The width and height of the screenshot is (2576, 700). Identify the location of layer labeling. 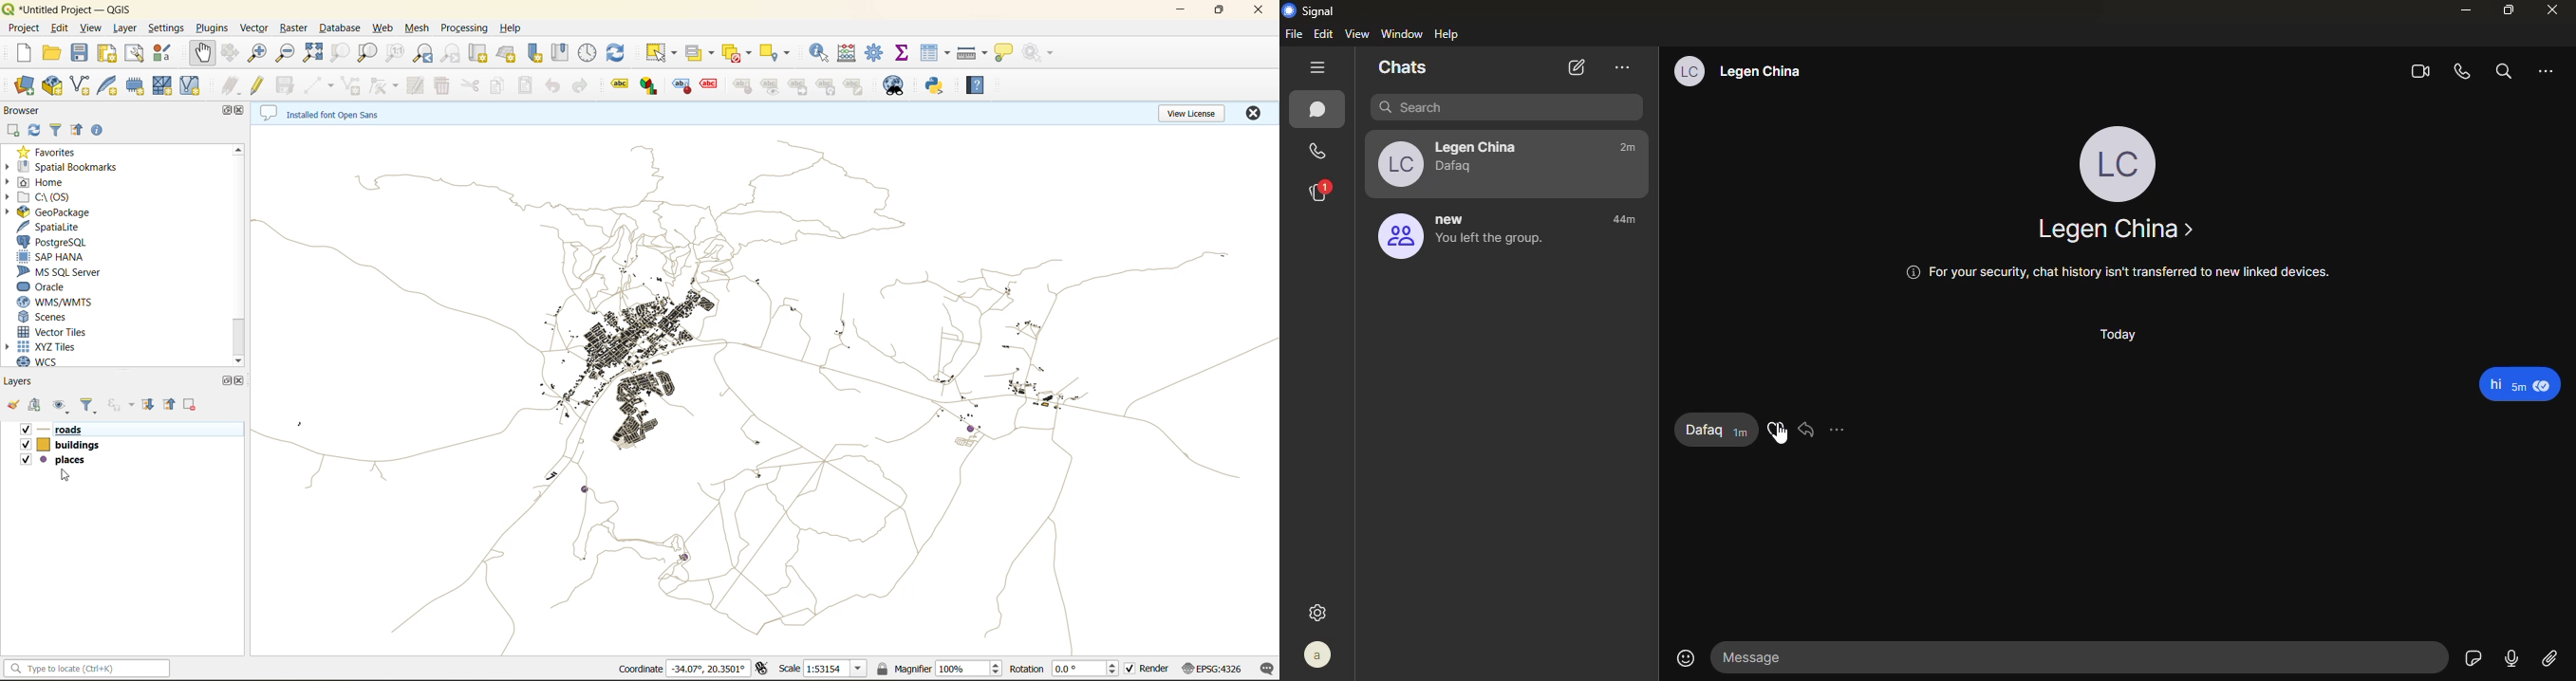
(618, 86).